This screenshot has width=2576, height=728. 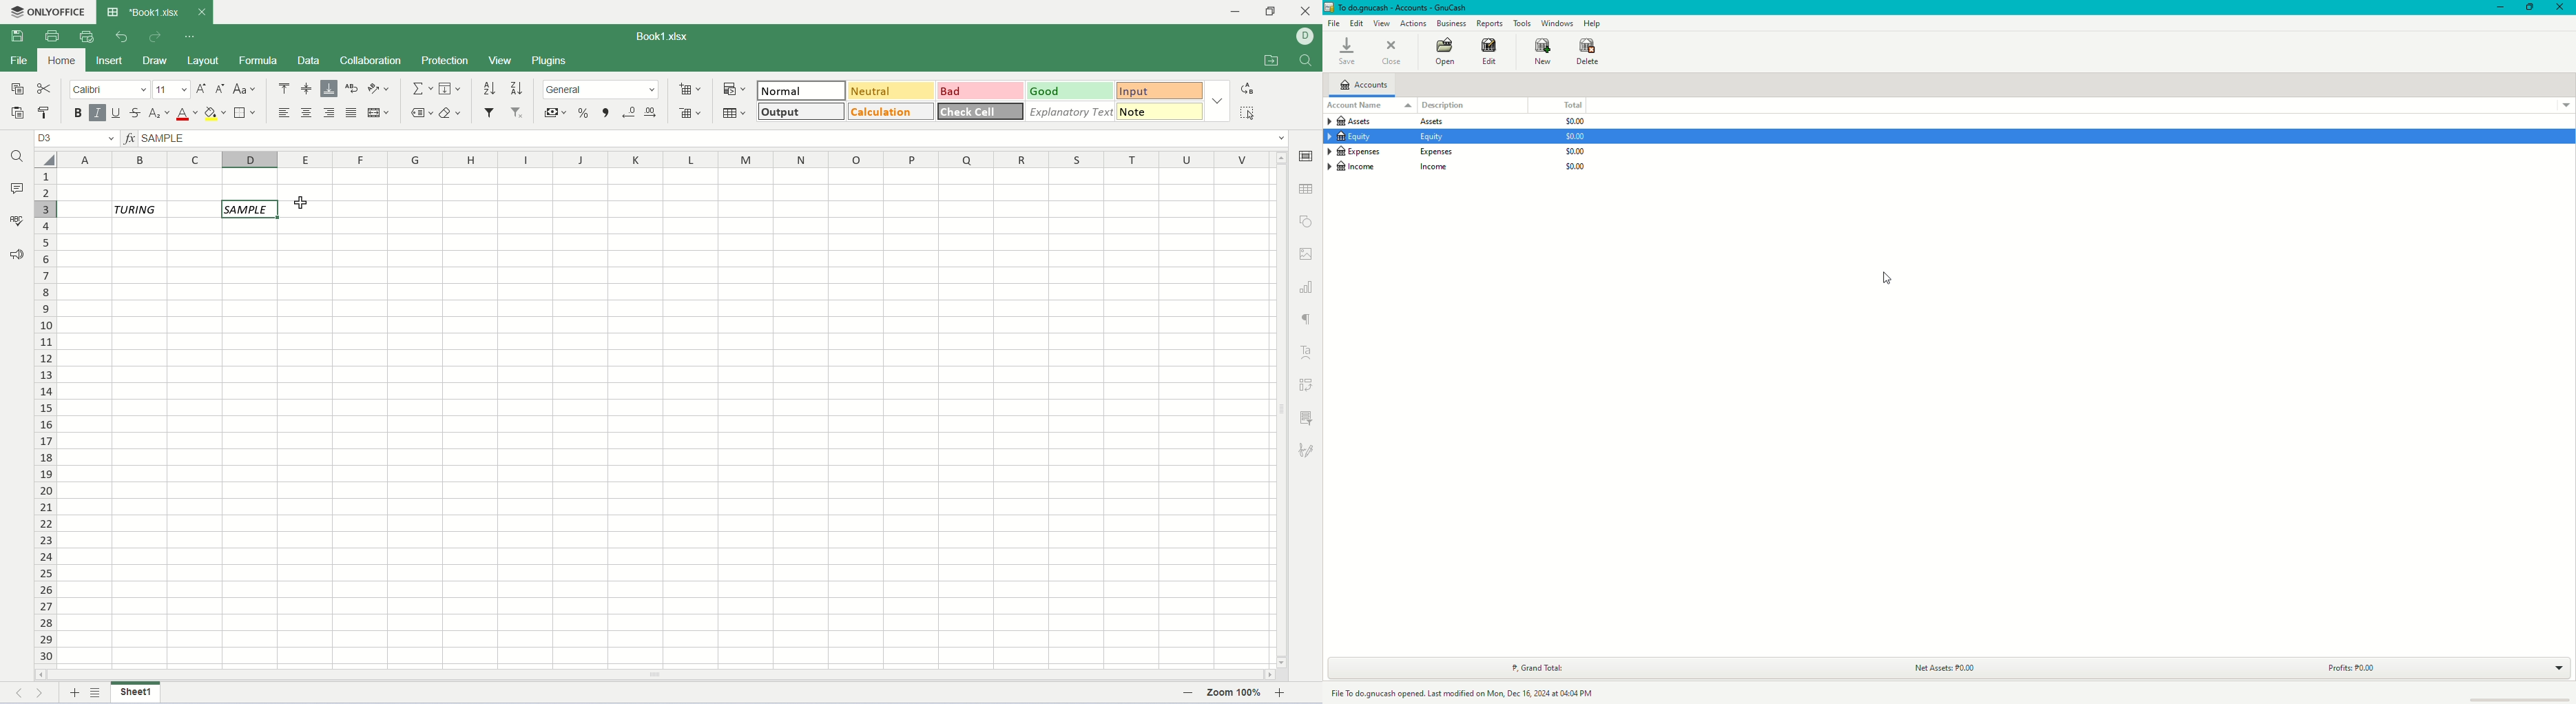 What do you see at coordinates (45, 11) in the screenshot?
I see `onlyoffice` at bounding box center [45, 11].